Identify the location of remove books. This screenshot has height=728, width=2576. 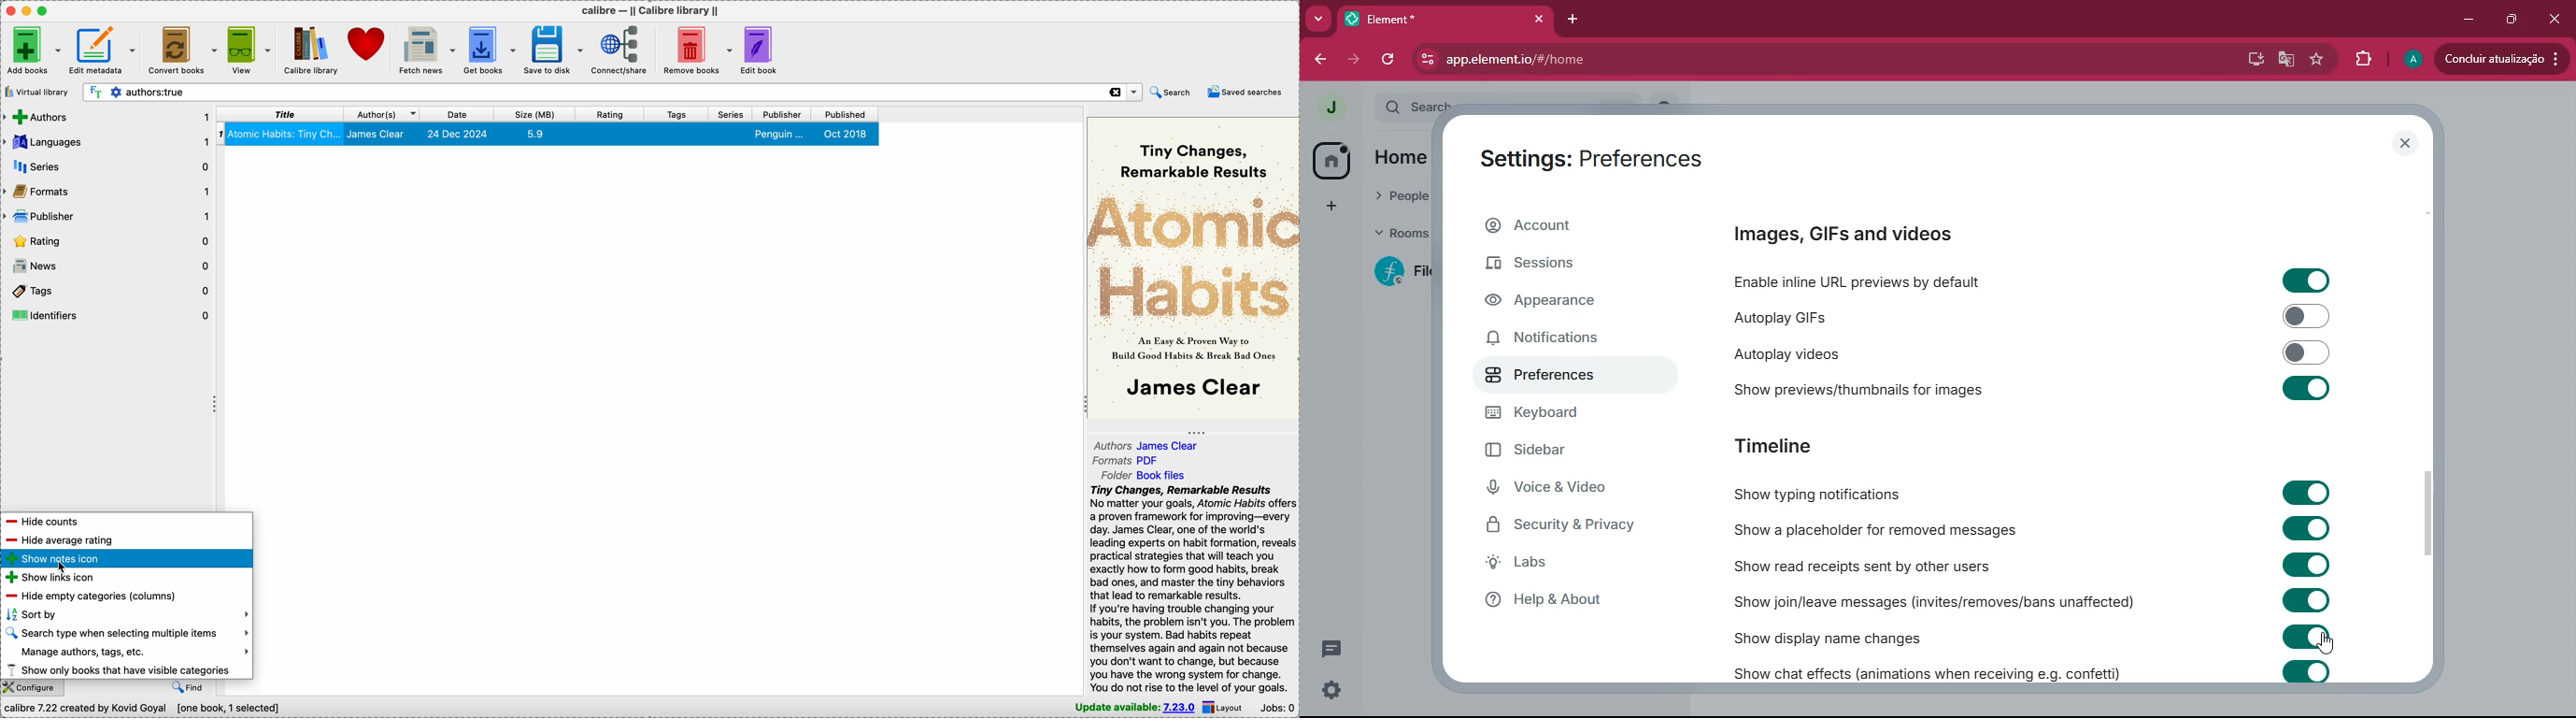
(695, 51).